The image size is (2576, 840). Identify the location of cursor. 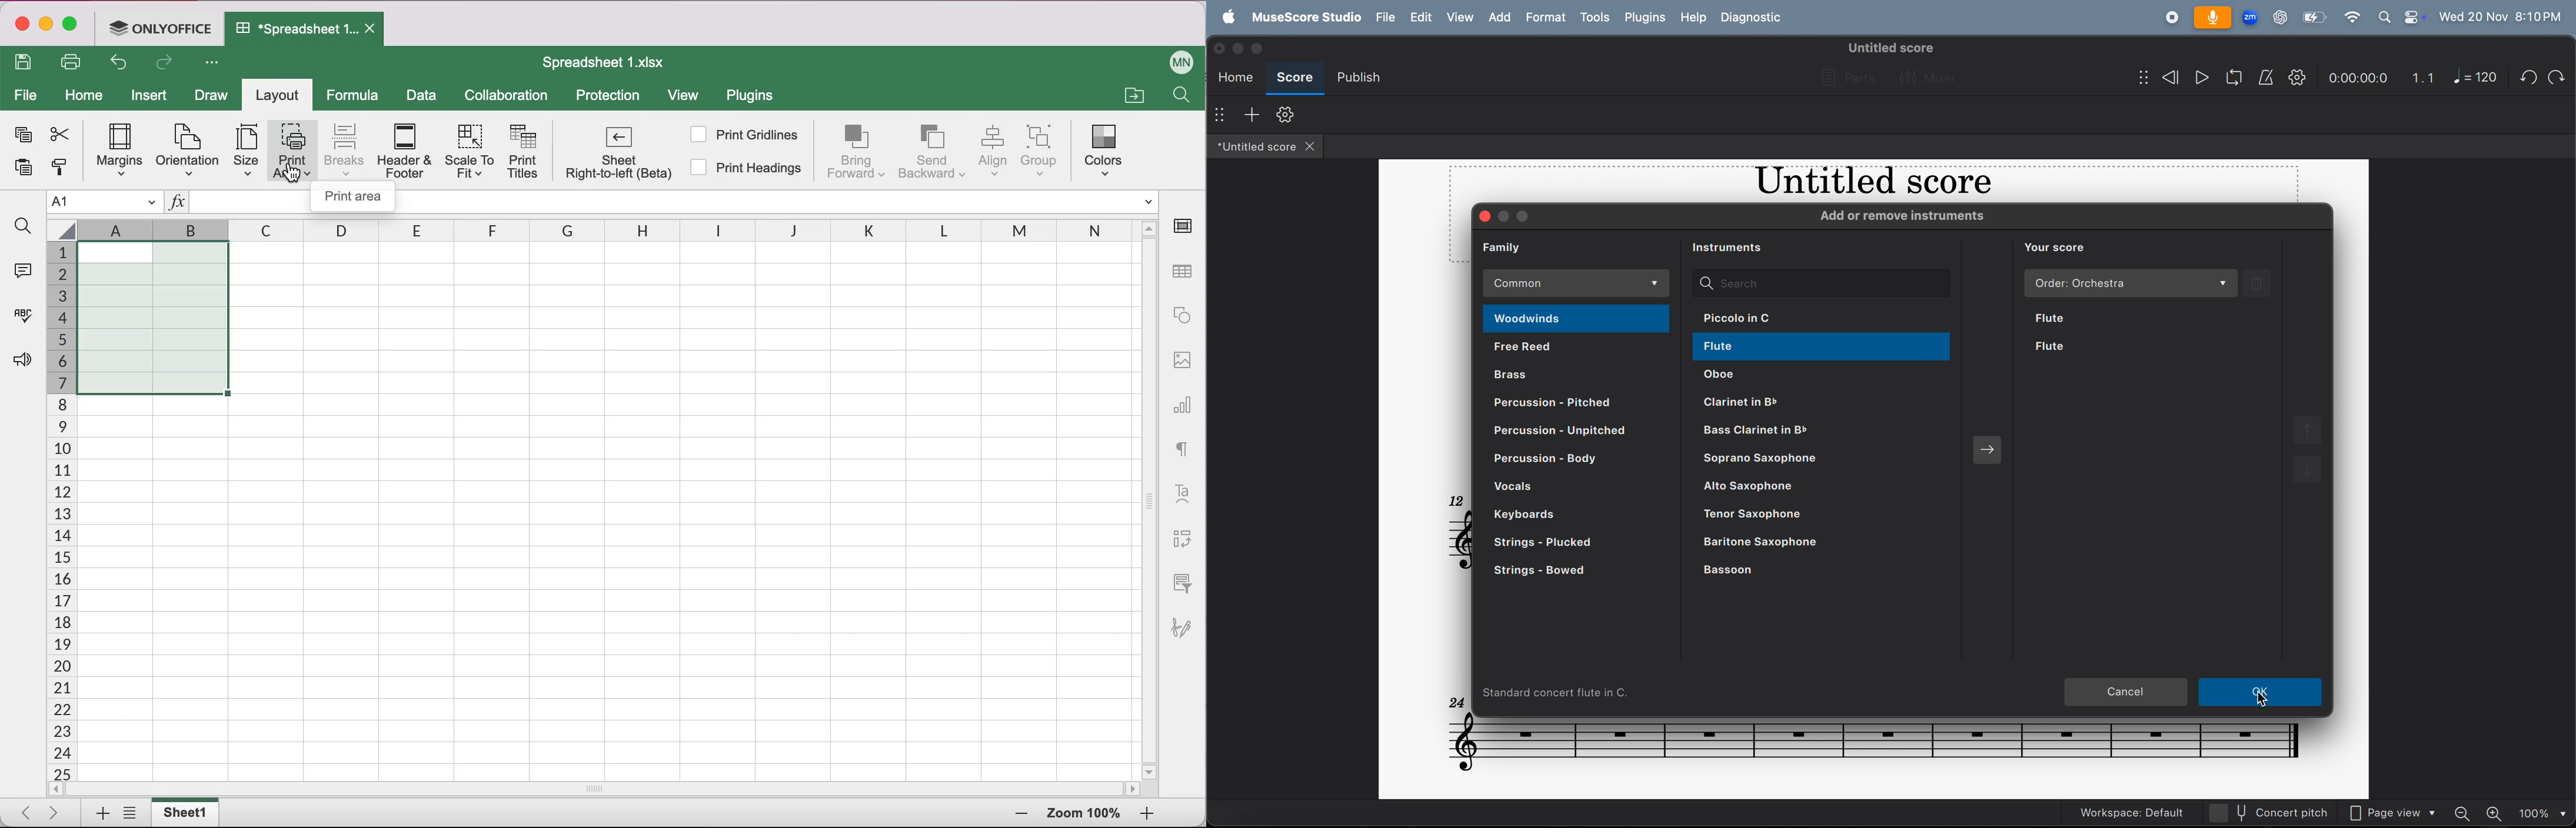
(292, 173).